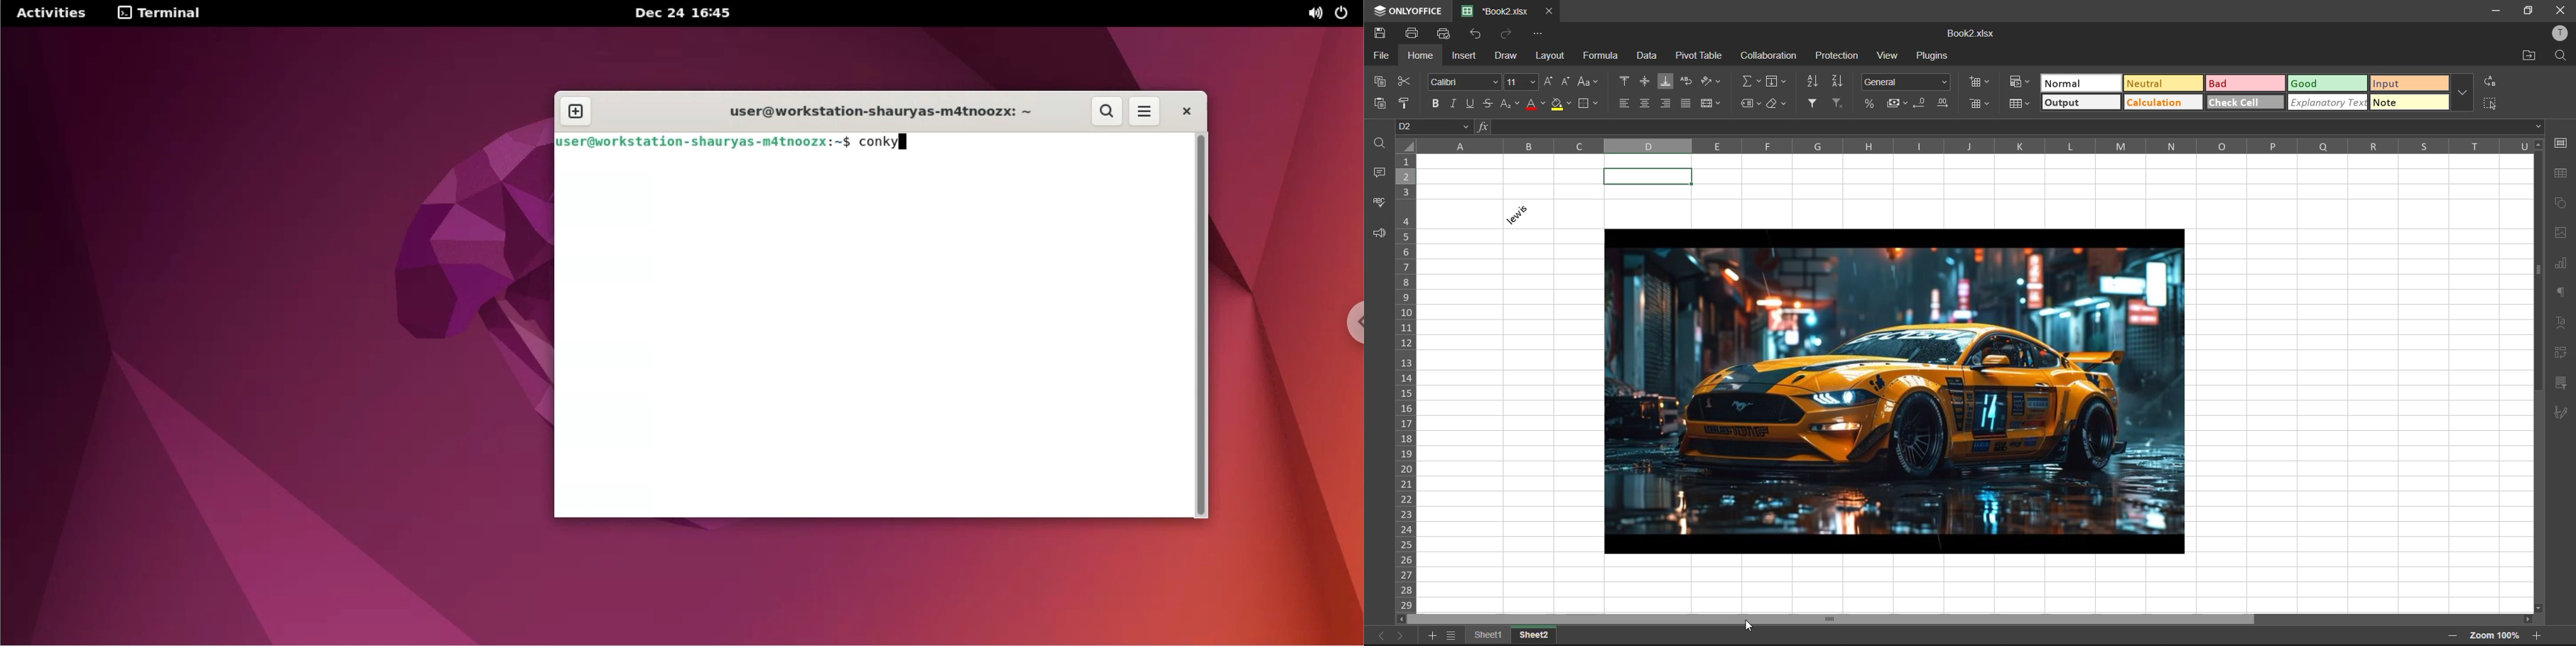 Image resolution: width=2576 pixels, height=672 pixels. What do you see at coordinates (1814, 102) in the screenshot?
I see `filter` at bounding box center [1814, 102].